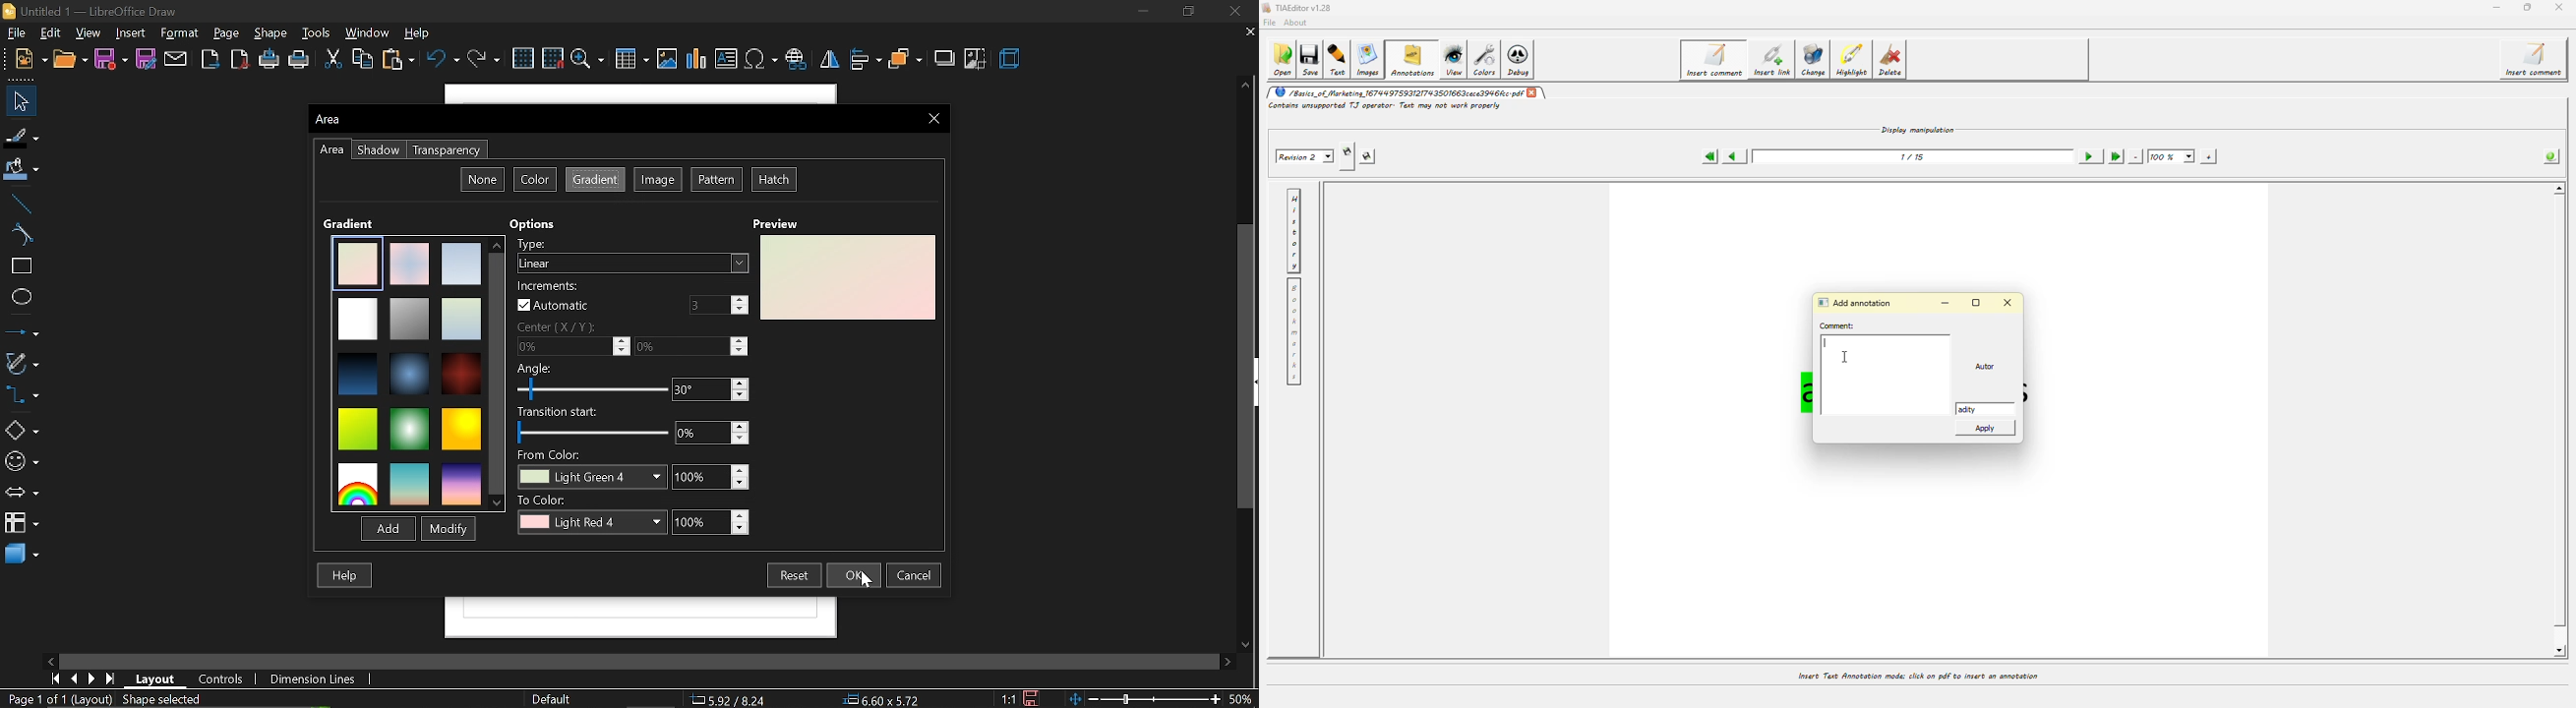 This screenshot has height=728, width=2576. What do you see at coordinates (21, 101) in the screenshot?
I see `select` at bounding box center [21, 101].